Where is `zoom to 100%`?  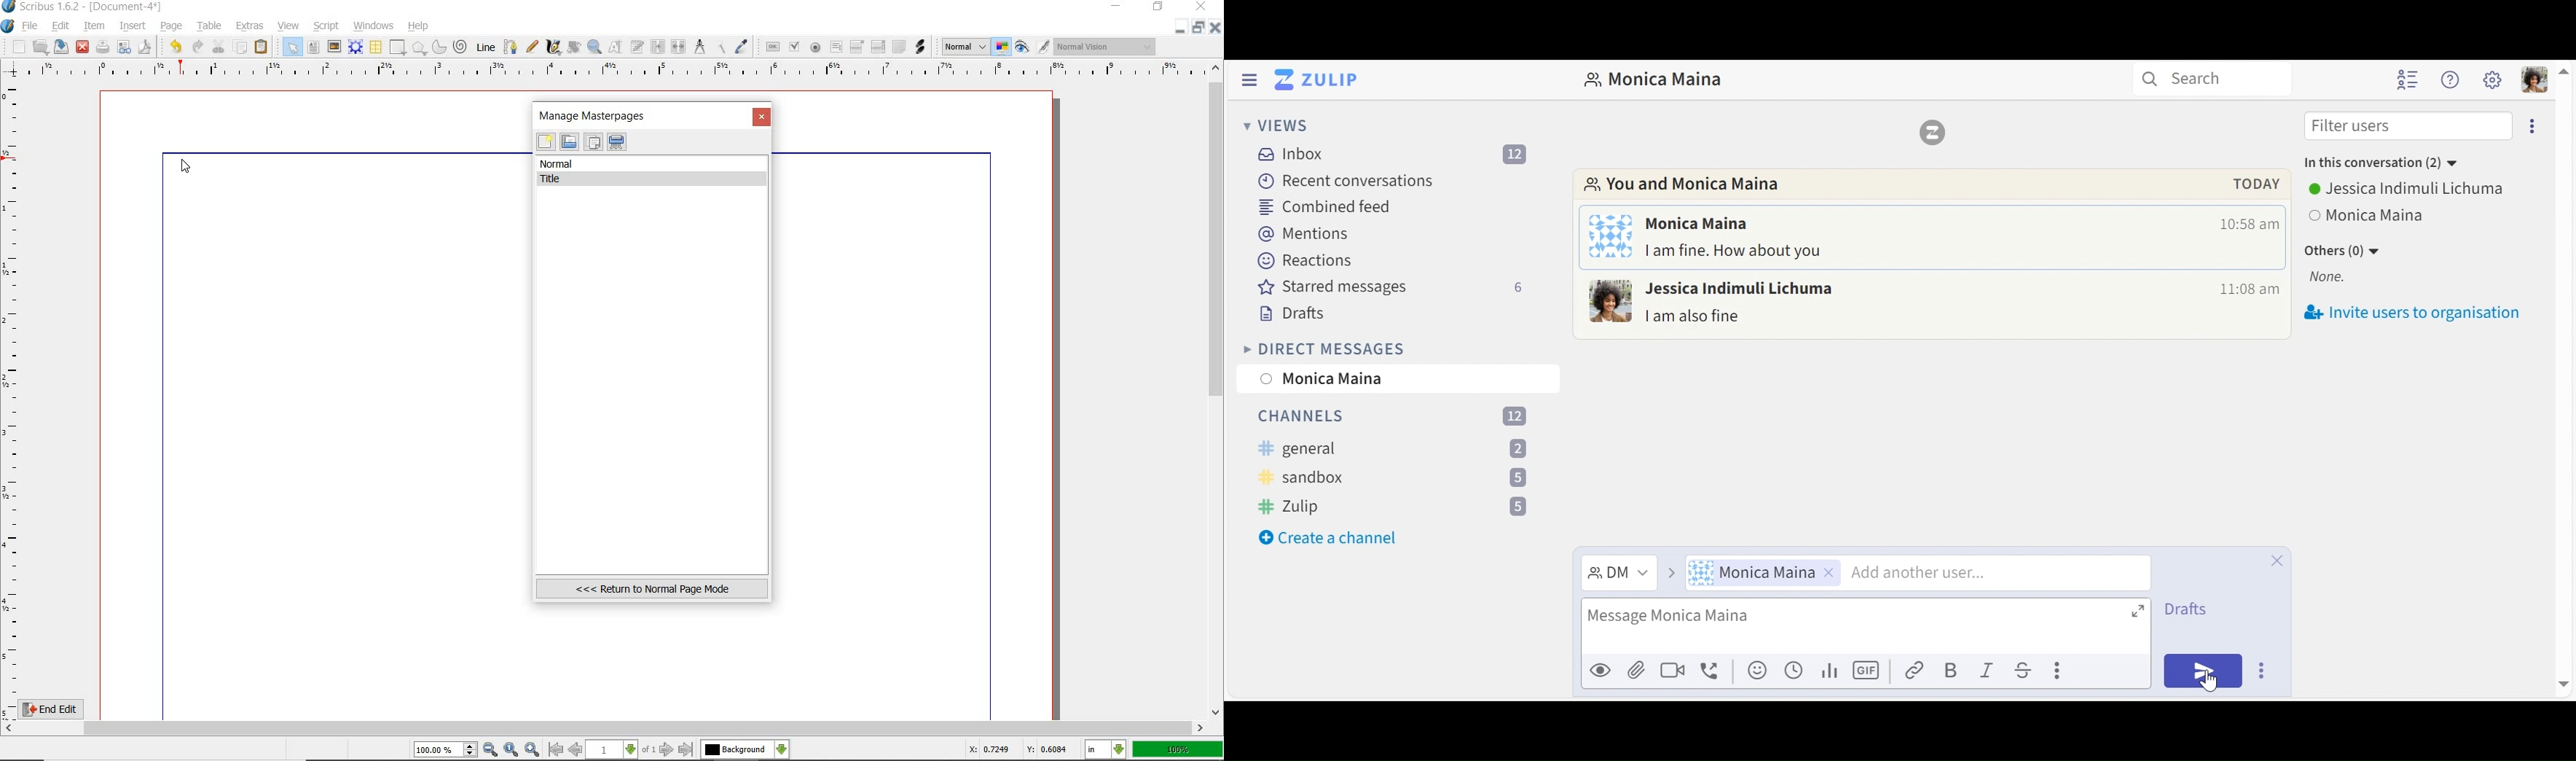
zoom to 100% is located at coordinates (512, 750).